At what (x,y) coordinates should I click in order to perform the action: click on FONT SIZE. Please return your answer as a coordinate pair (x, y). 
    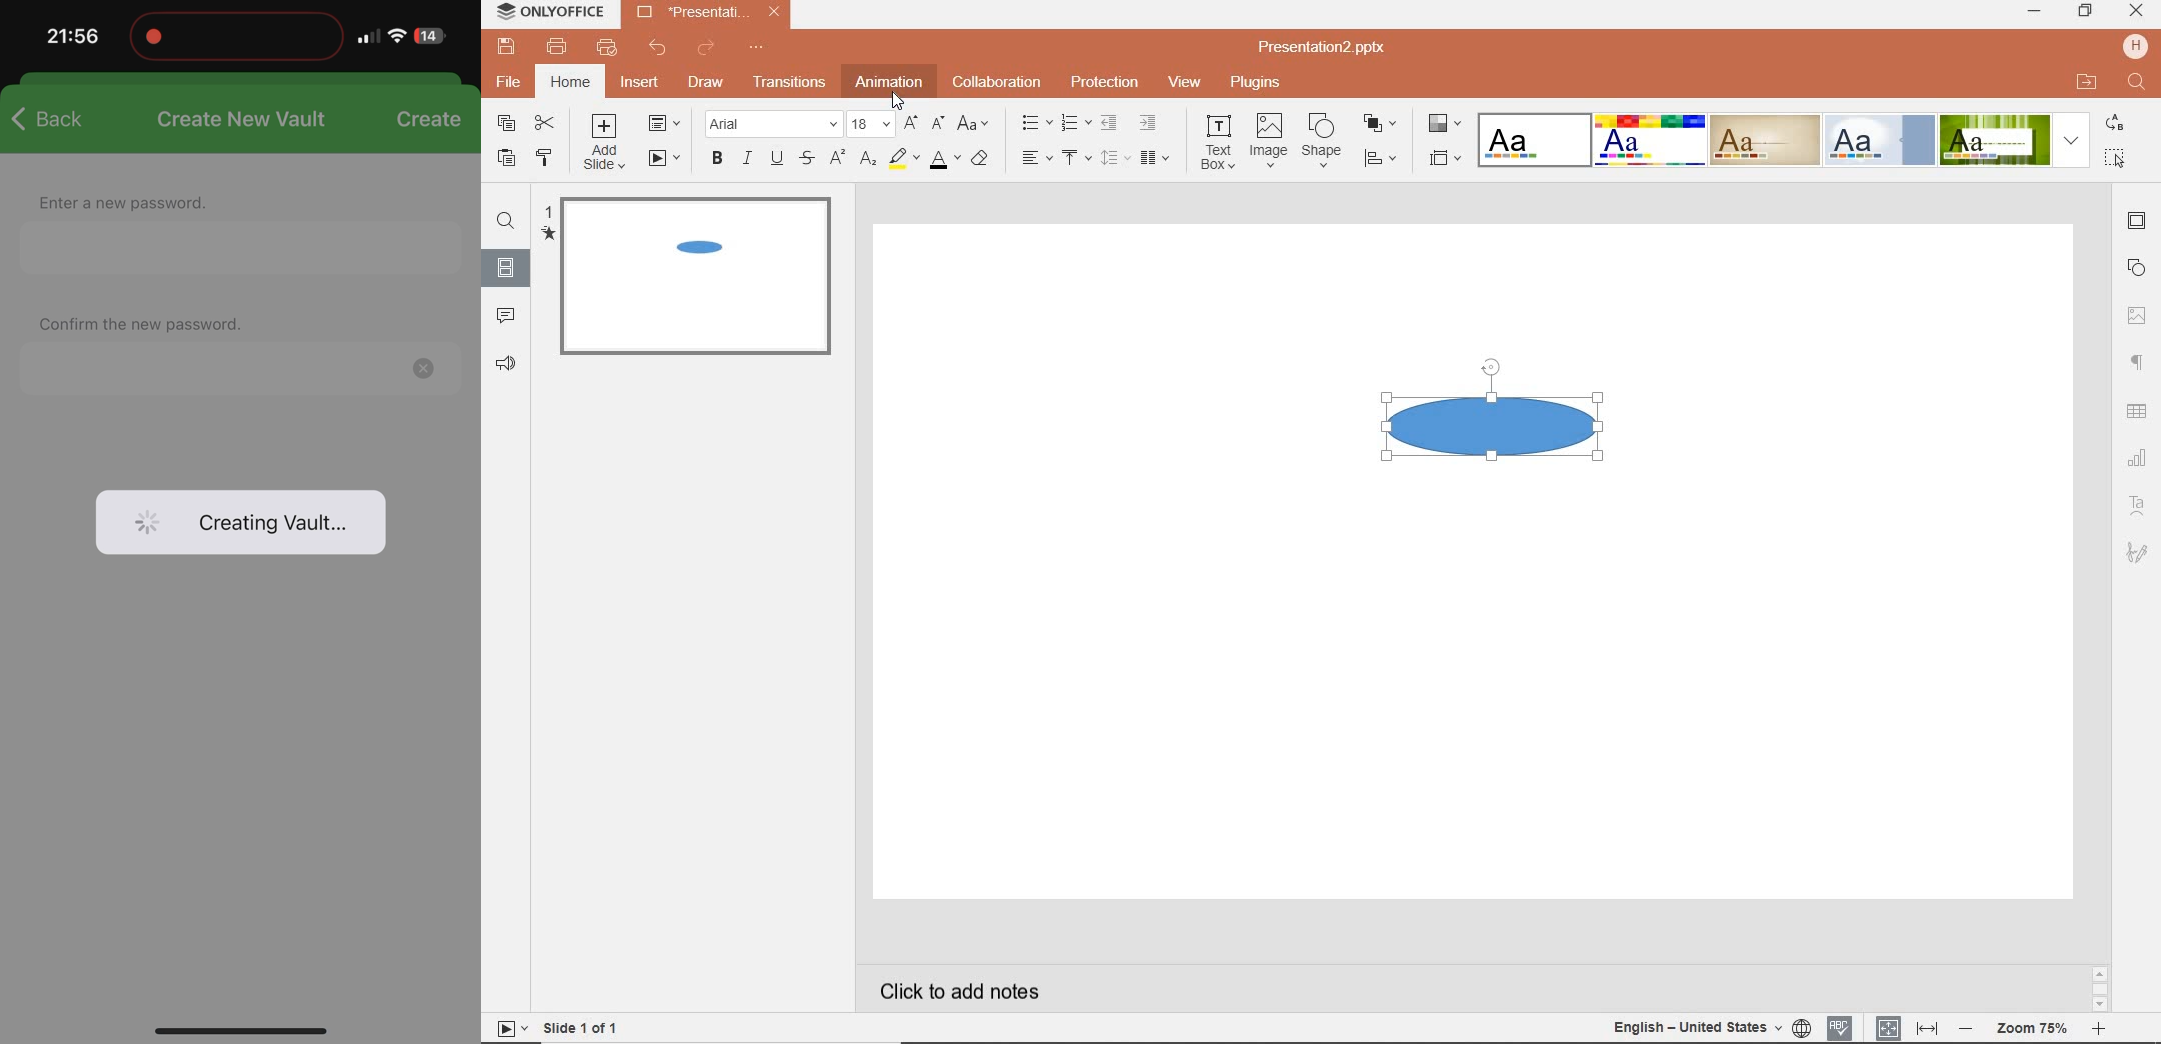
    Looking at the image, I should click on (873, 125).